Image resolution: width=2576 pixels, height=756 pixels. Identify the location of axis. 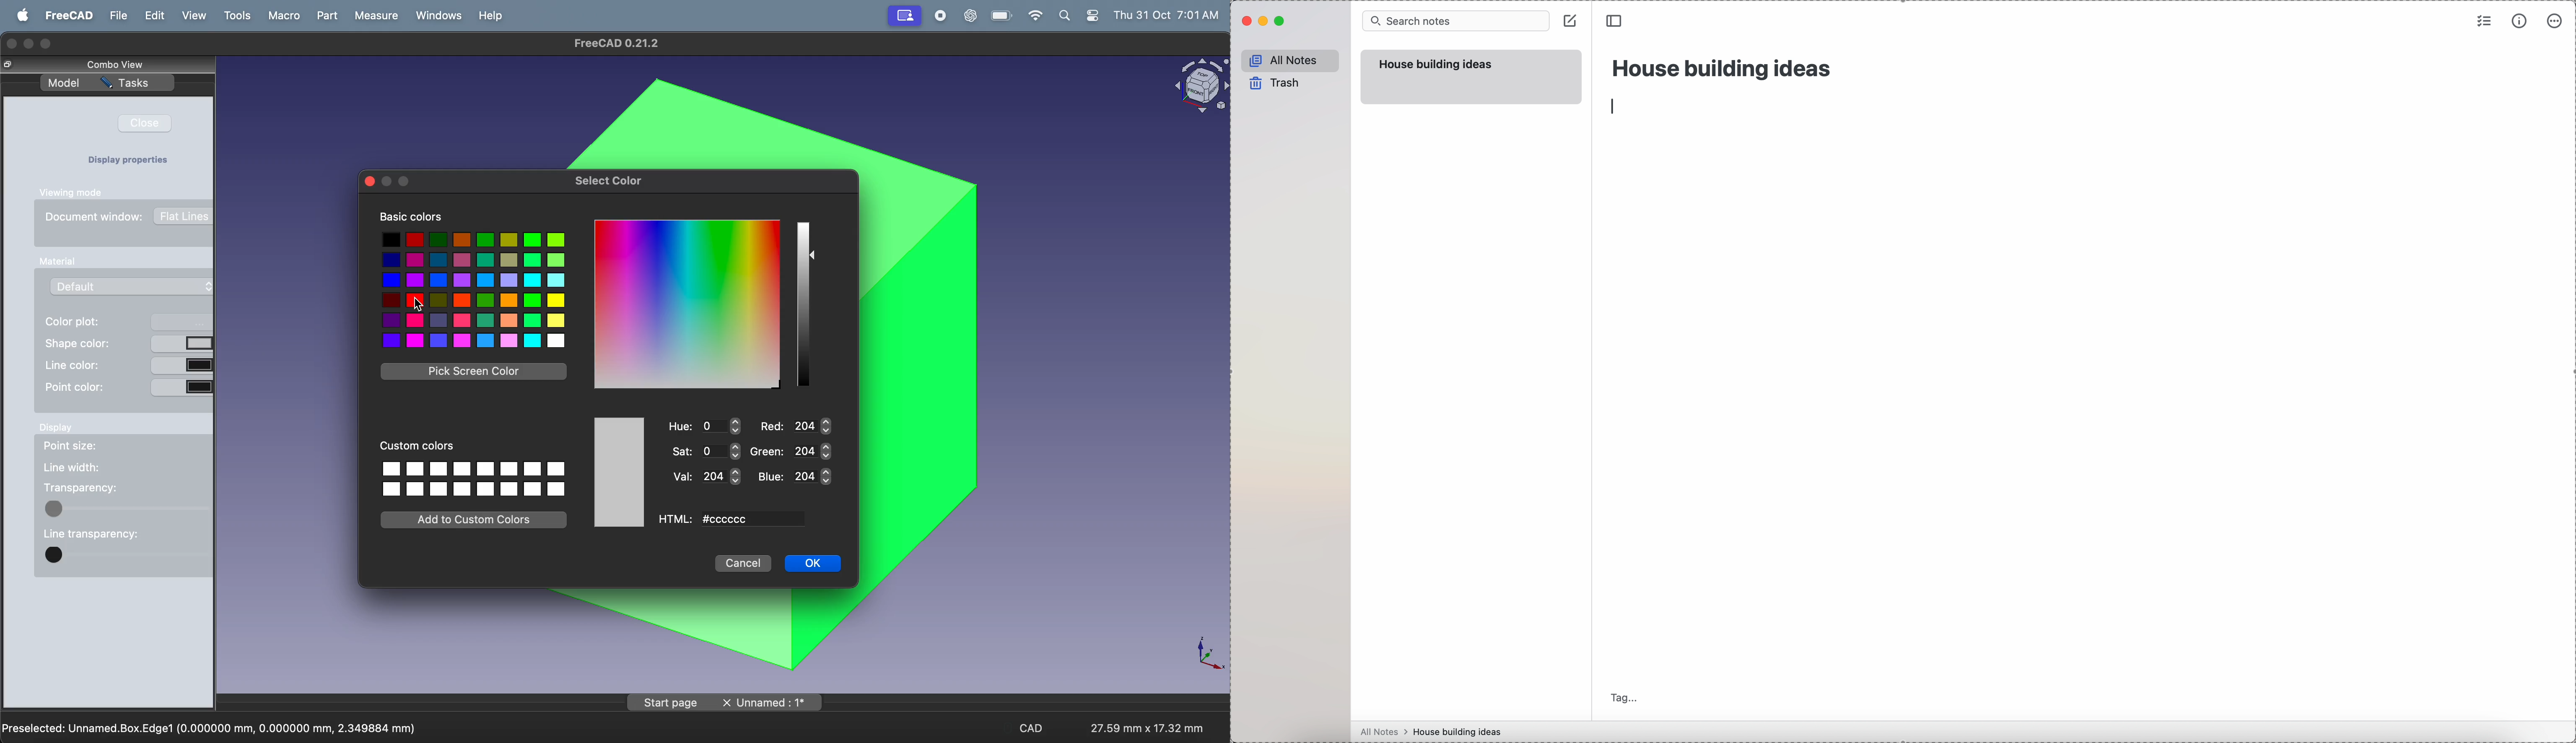
(1204, 653).